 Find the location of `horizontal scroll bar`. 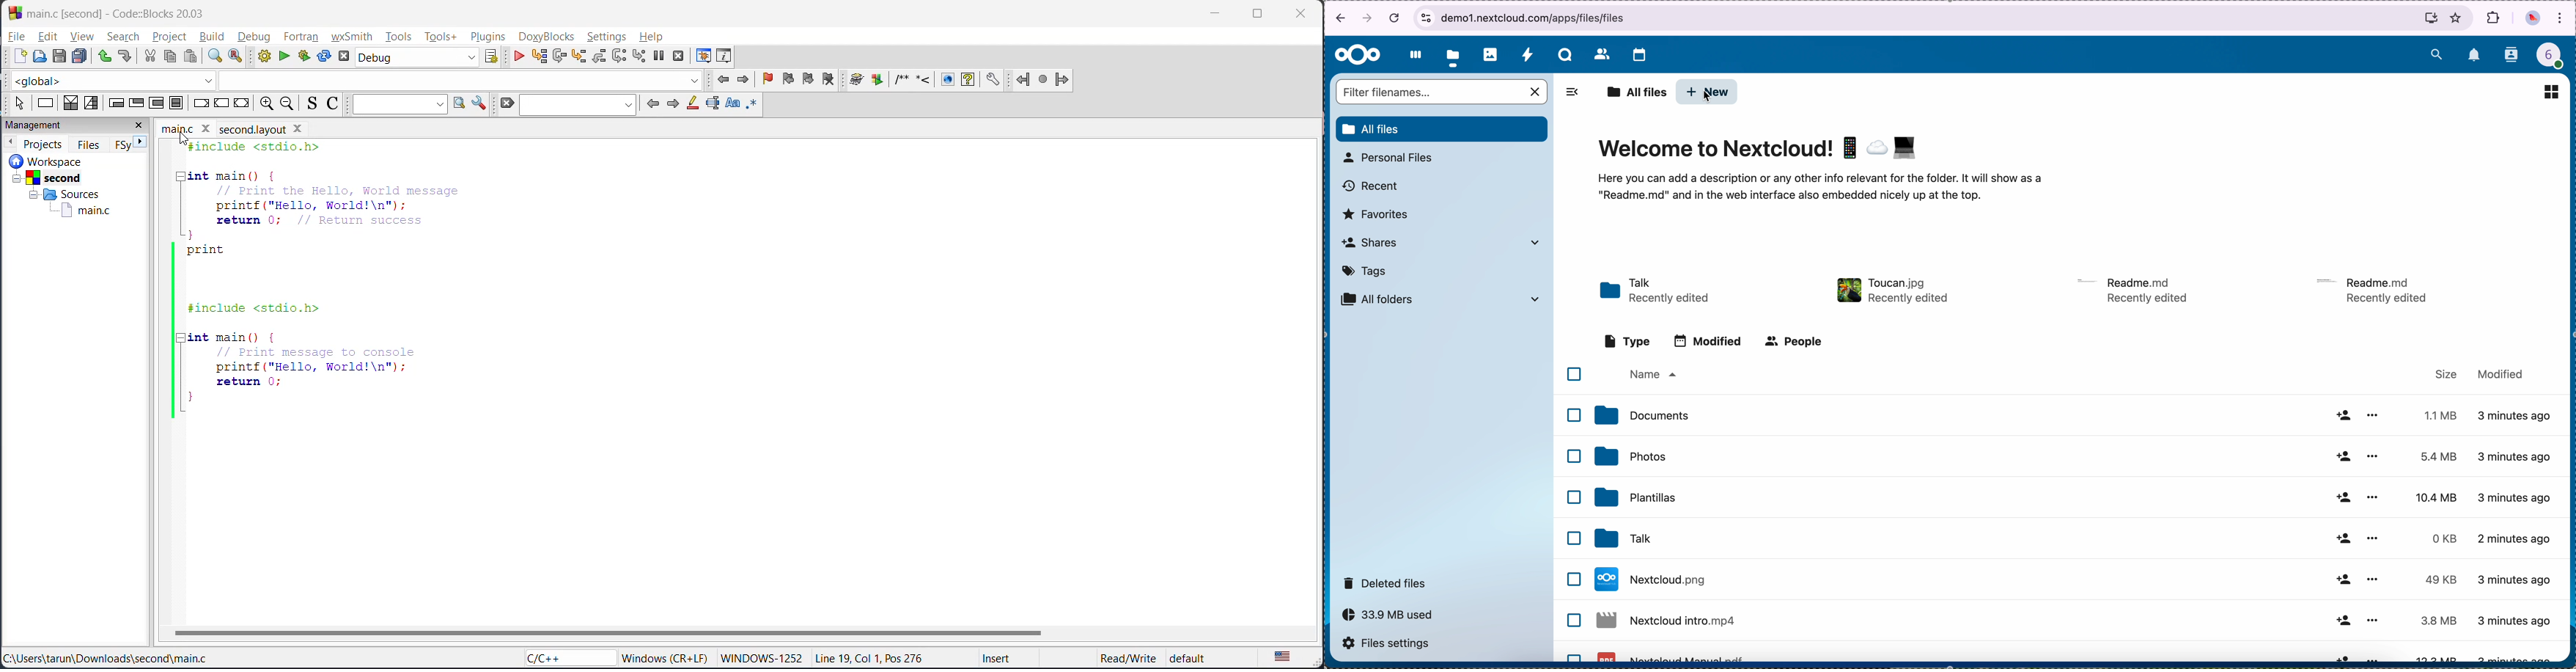

horizontal scroll bar is located at coordinates (606, 632).